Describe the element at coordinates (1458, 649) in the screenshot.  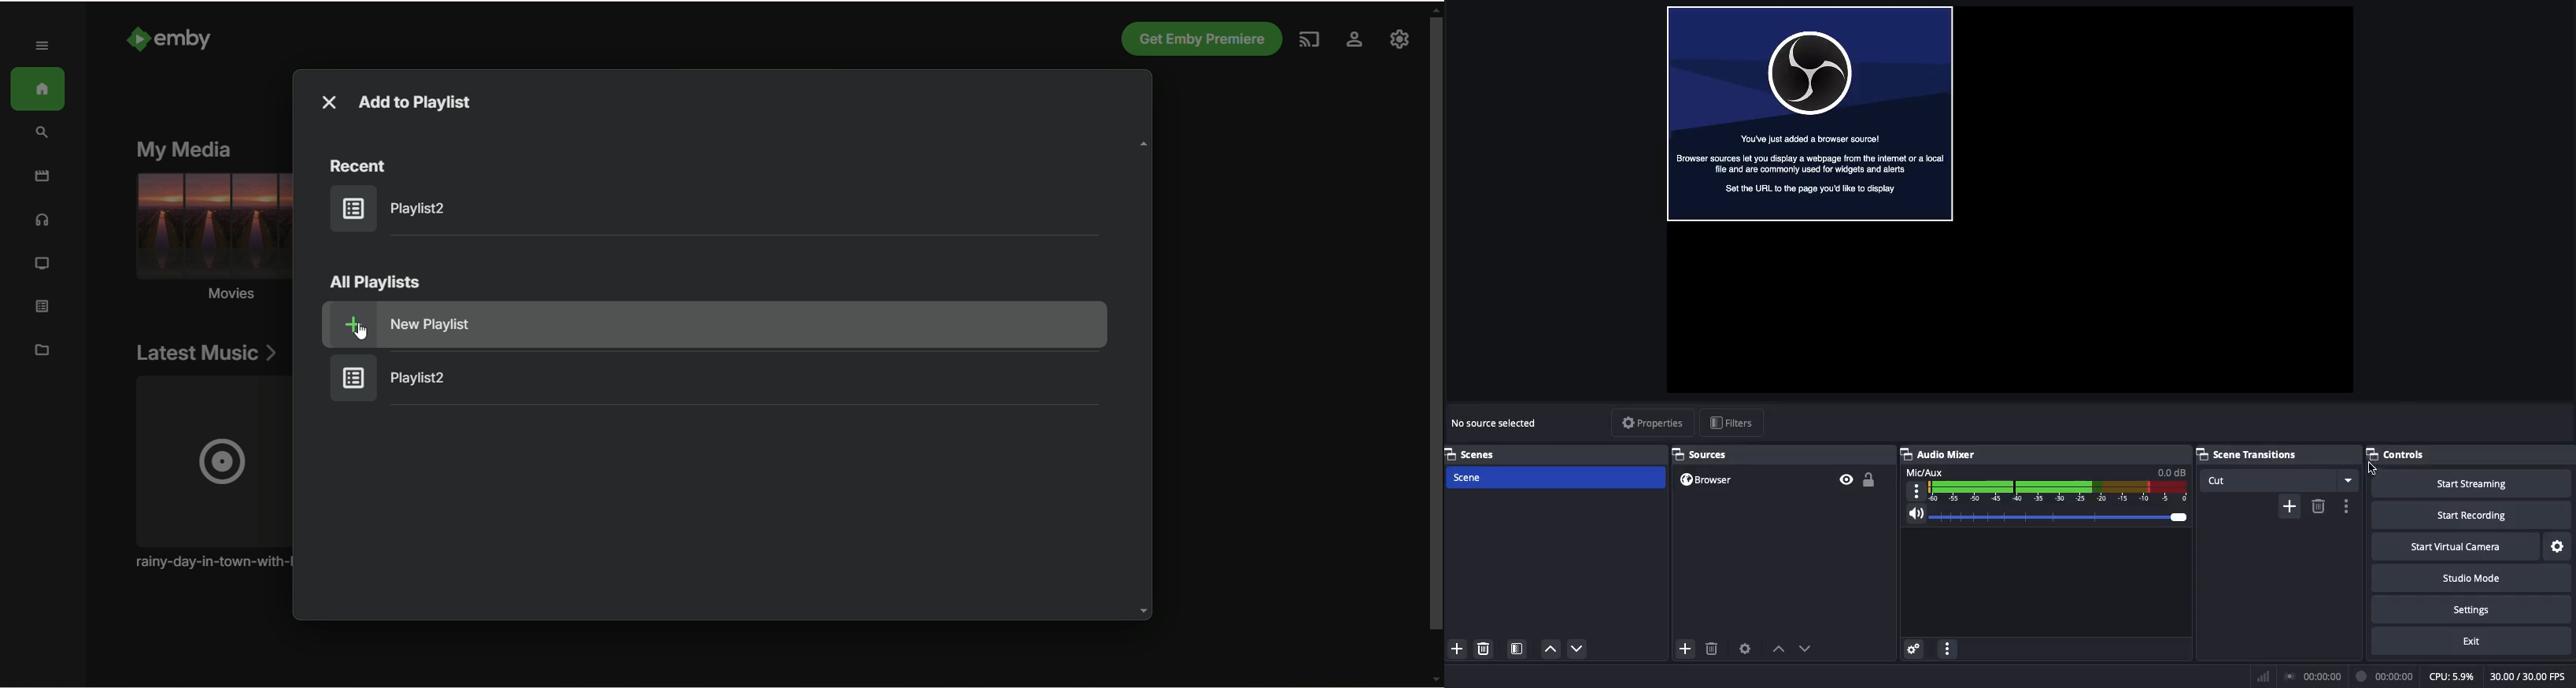
I see `Add` at that location.